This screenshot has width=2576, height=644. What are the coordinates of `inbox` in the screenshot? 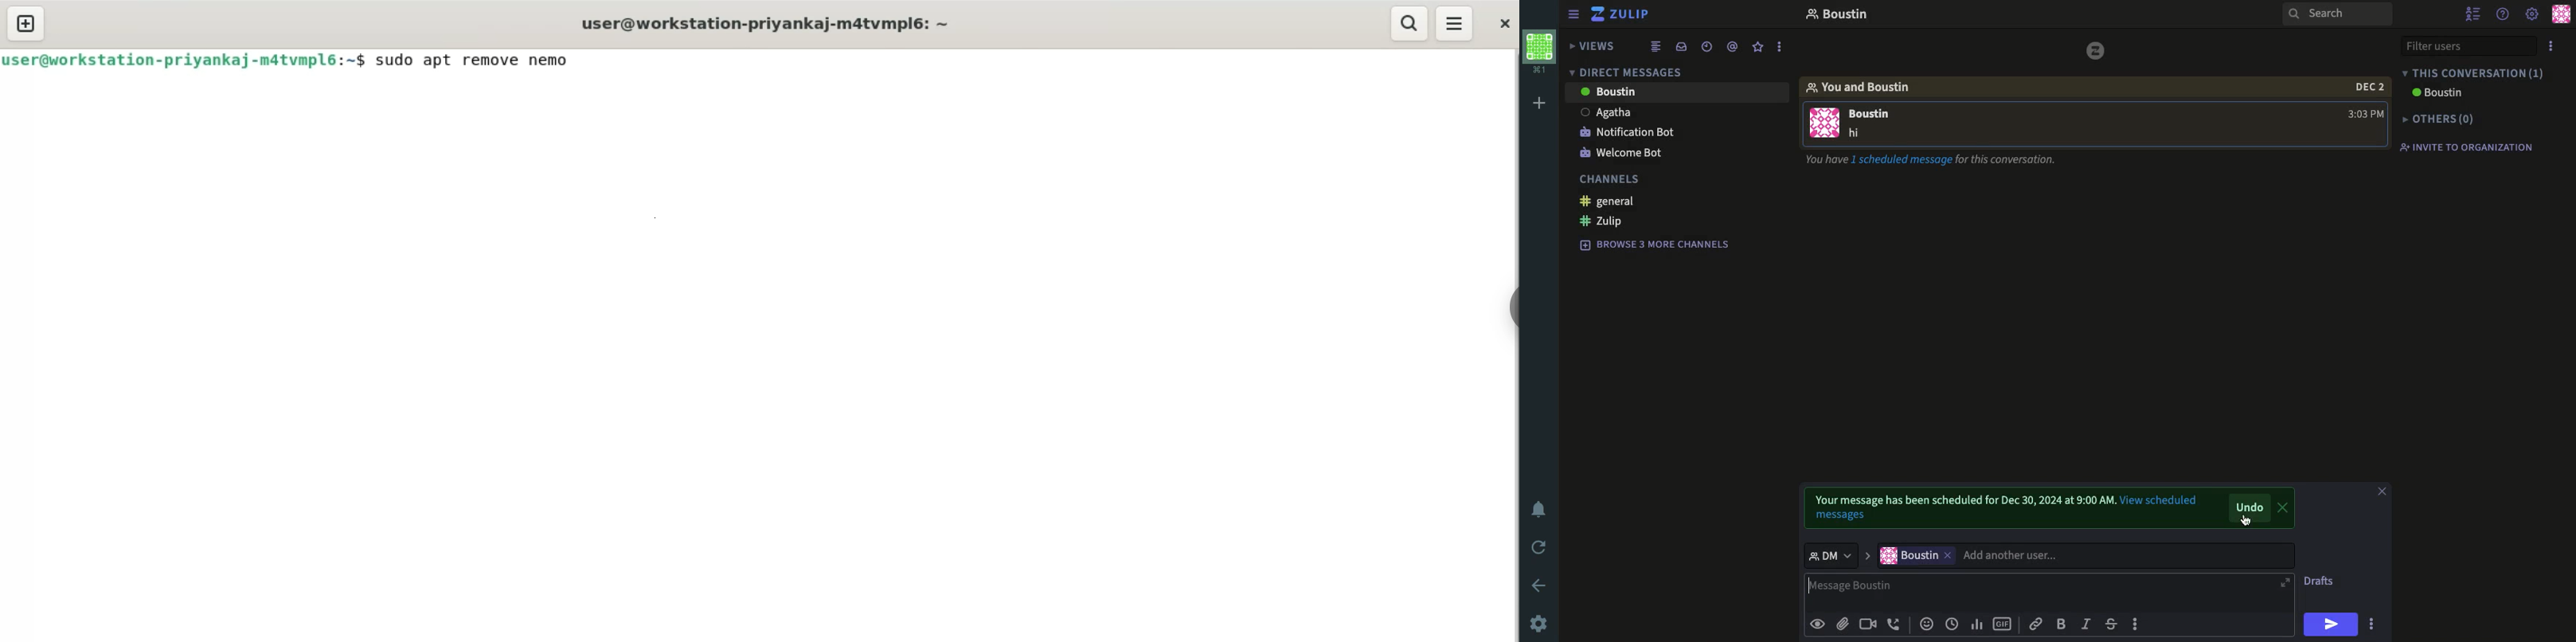 It's located at (1683, 46).